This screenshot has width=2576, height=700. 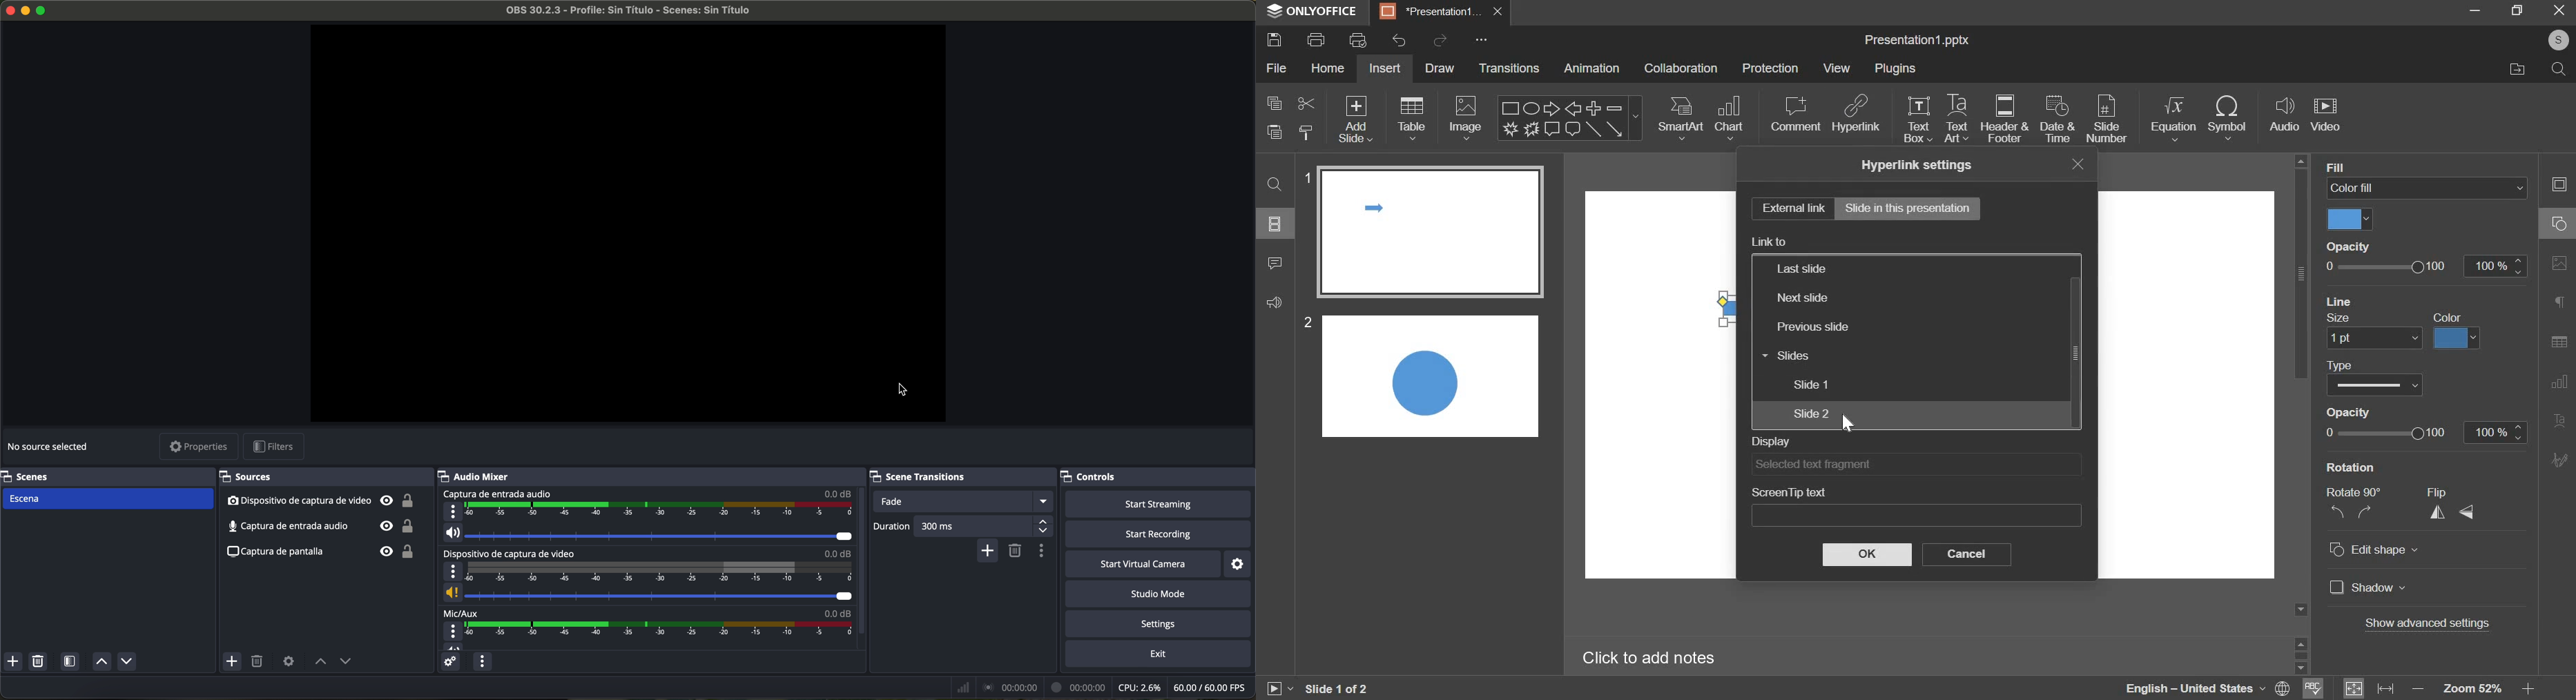 I want to click on scroll bar, so click(x=860, y=561).